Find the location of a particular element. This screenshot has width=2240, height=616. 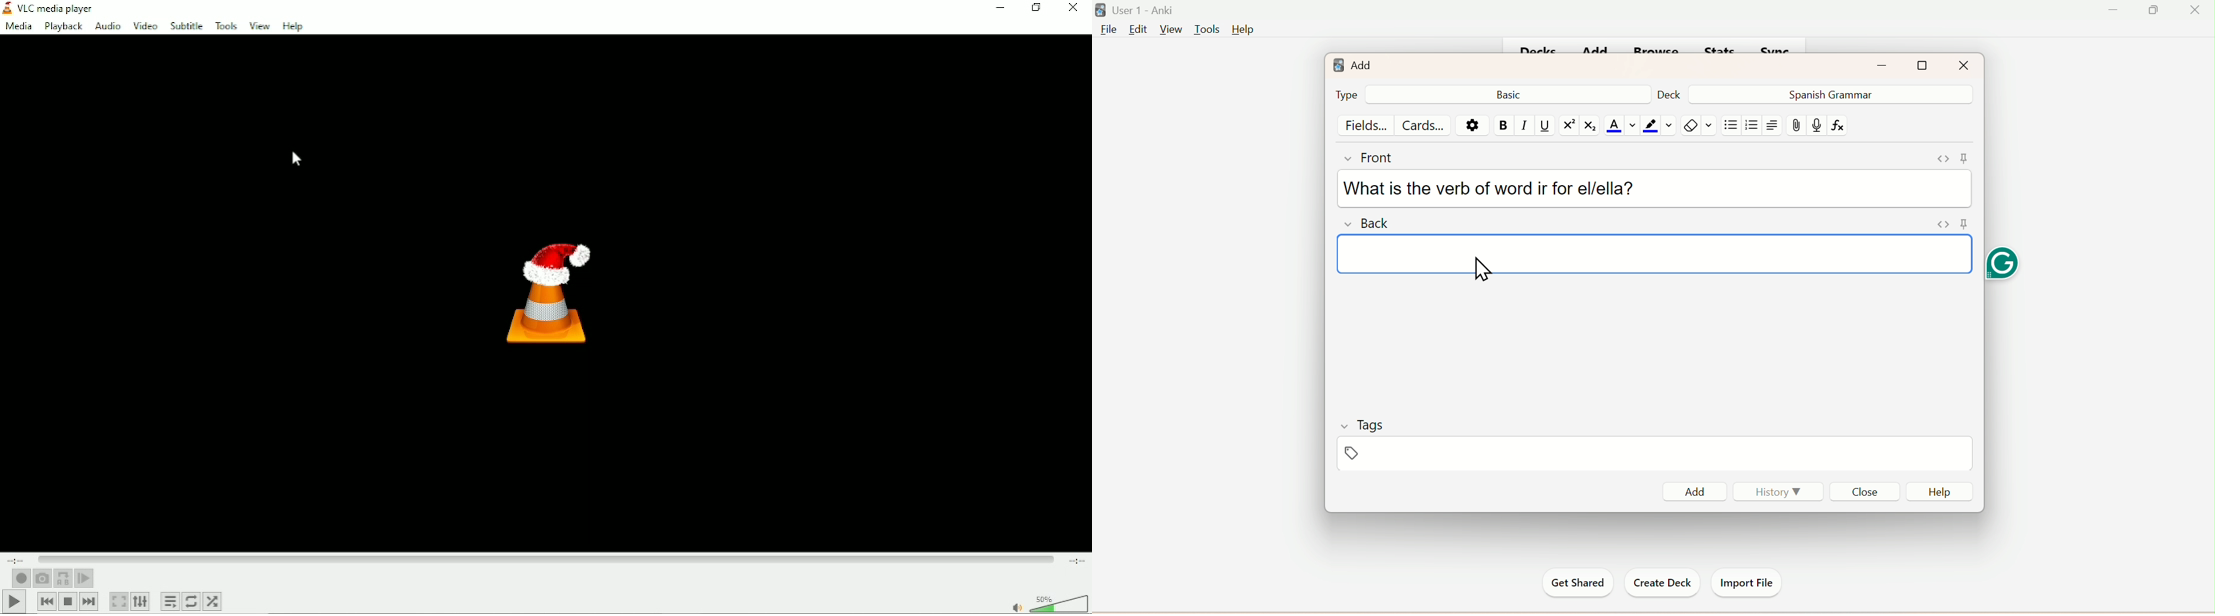

Help is located at coordinates (1939, 492).